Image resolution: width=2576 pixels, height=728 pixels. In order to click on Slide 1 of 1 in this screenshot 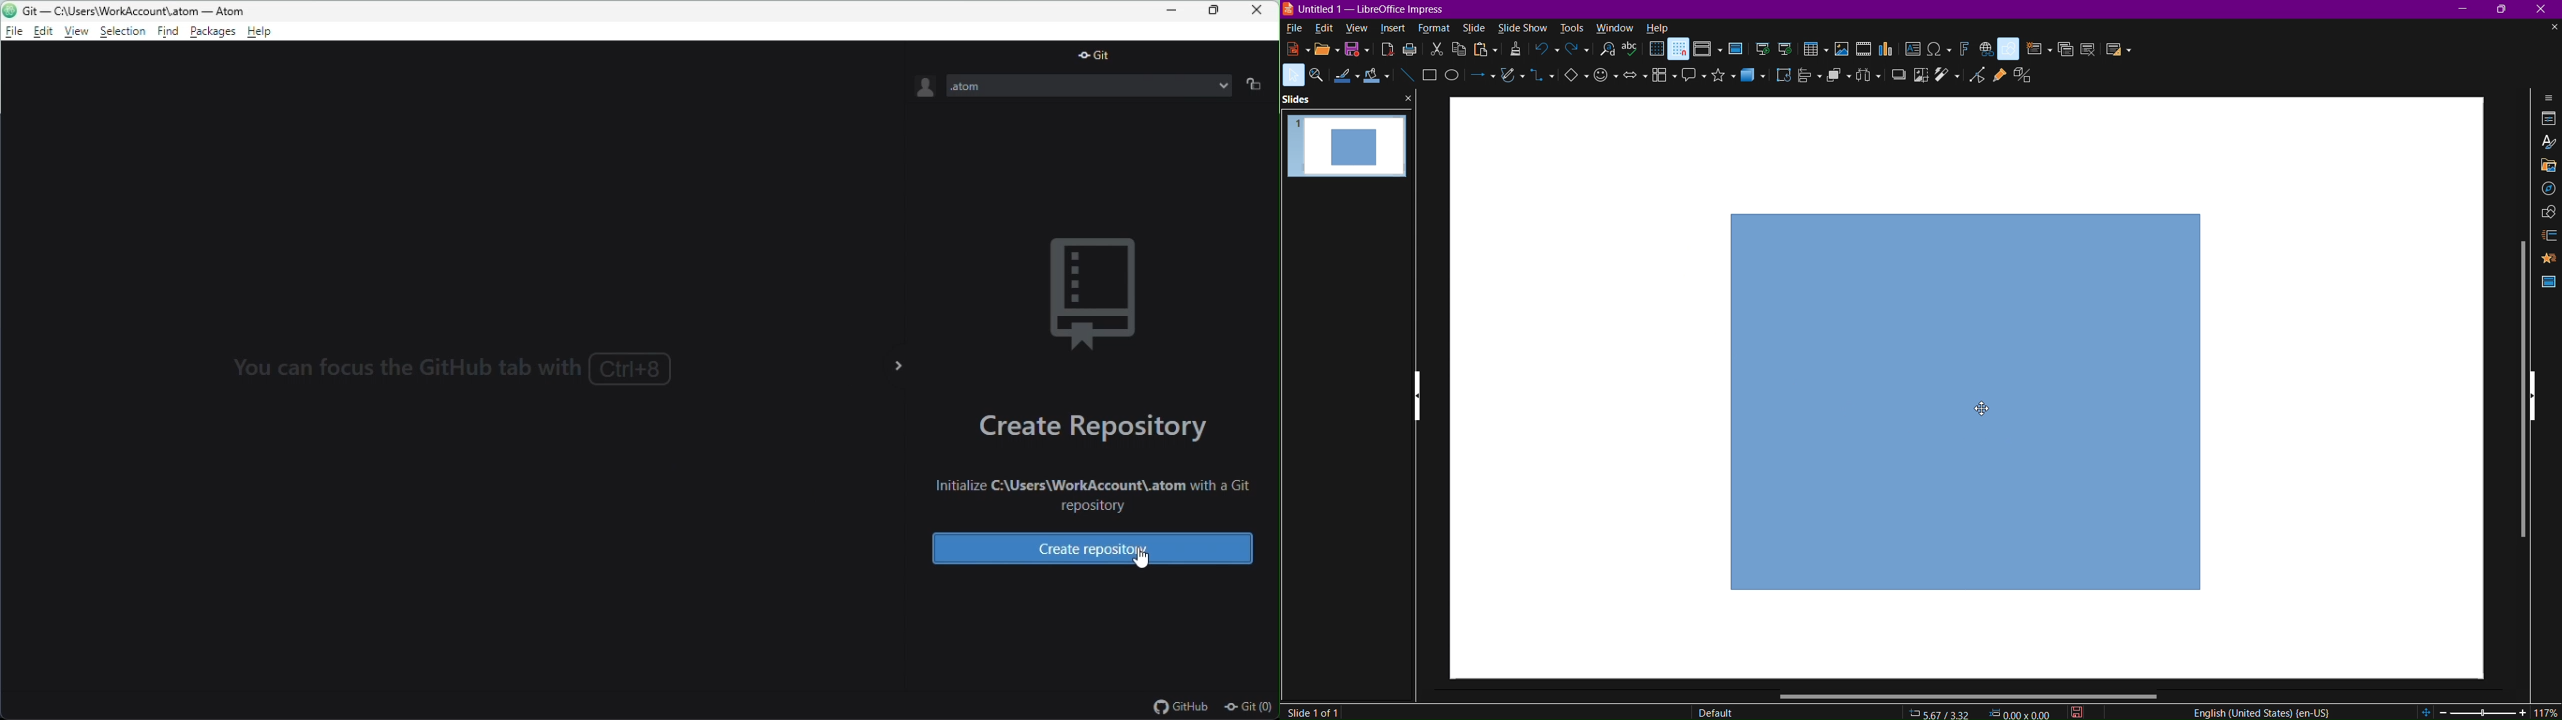, I will do `click(1315, 711)`.